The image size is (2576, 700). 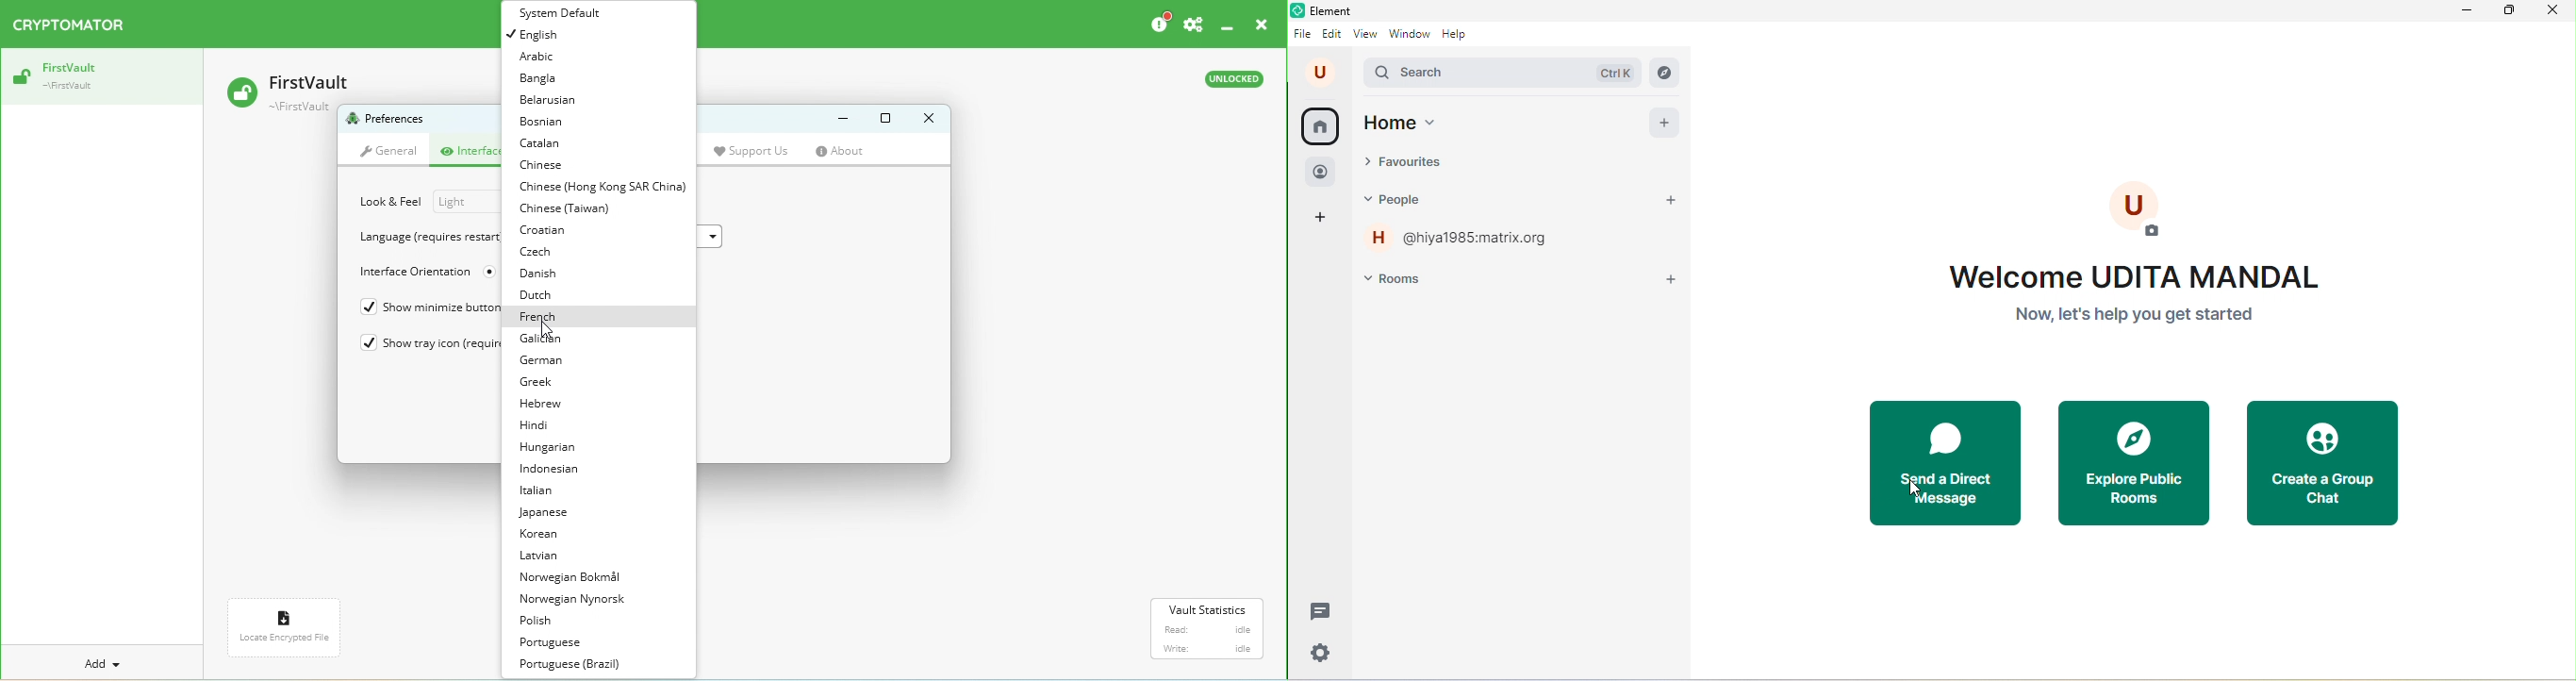 I want to click on add room, so click(x=1673, y=279).